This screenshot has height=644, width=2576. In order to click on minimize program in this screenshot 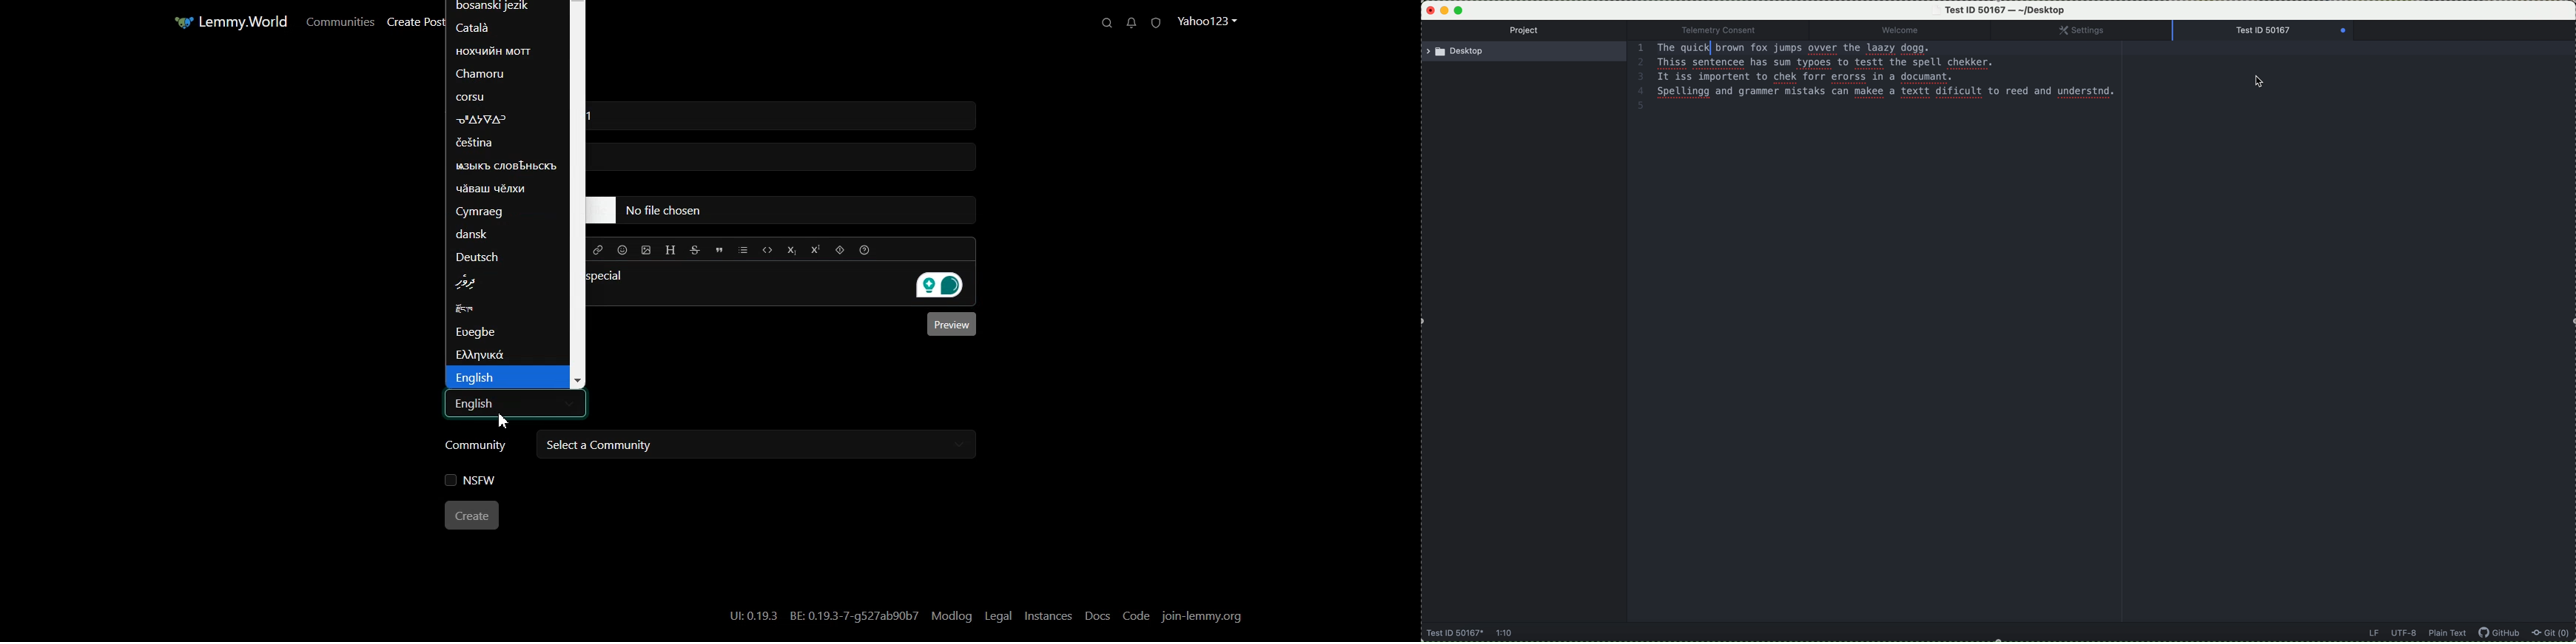, I will do `click(1445, 11)`.